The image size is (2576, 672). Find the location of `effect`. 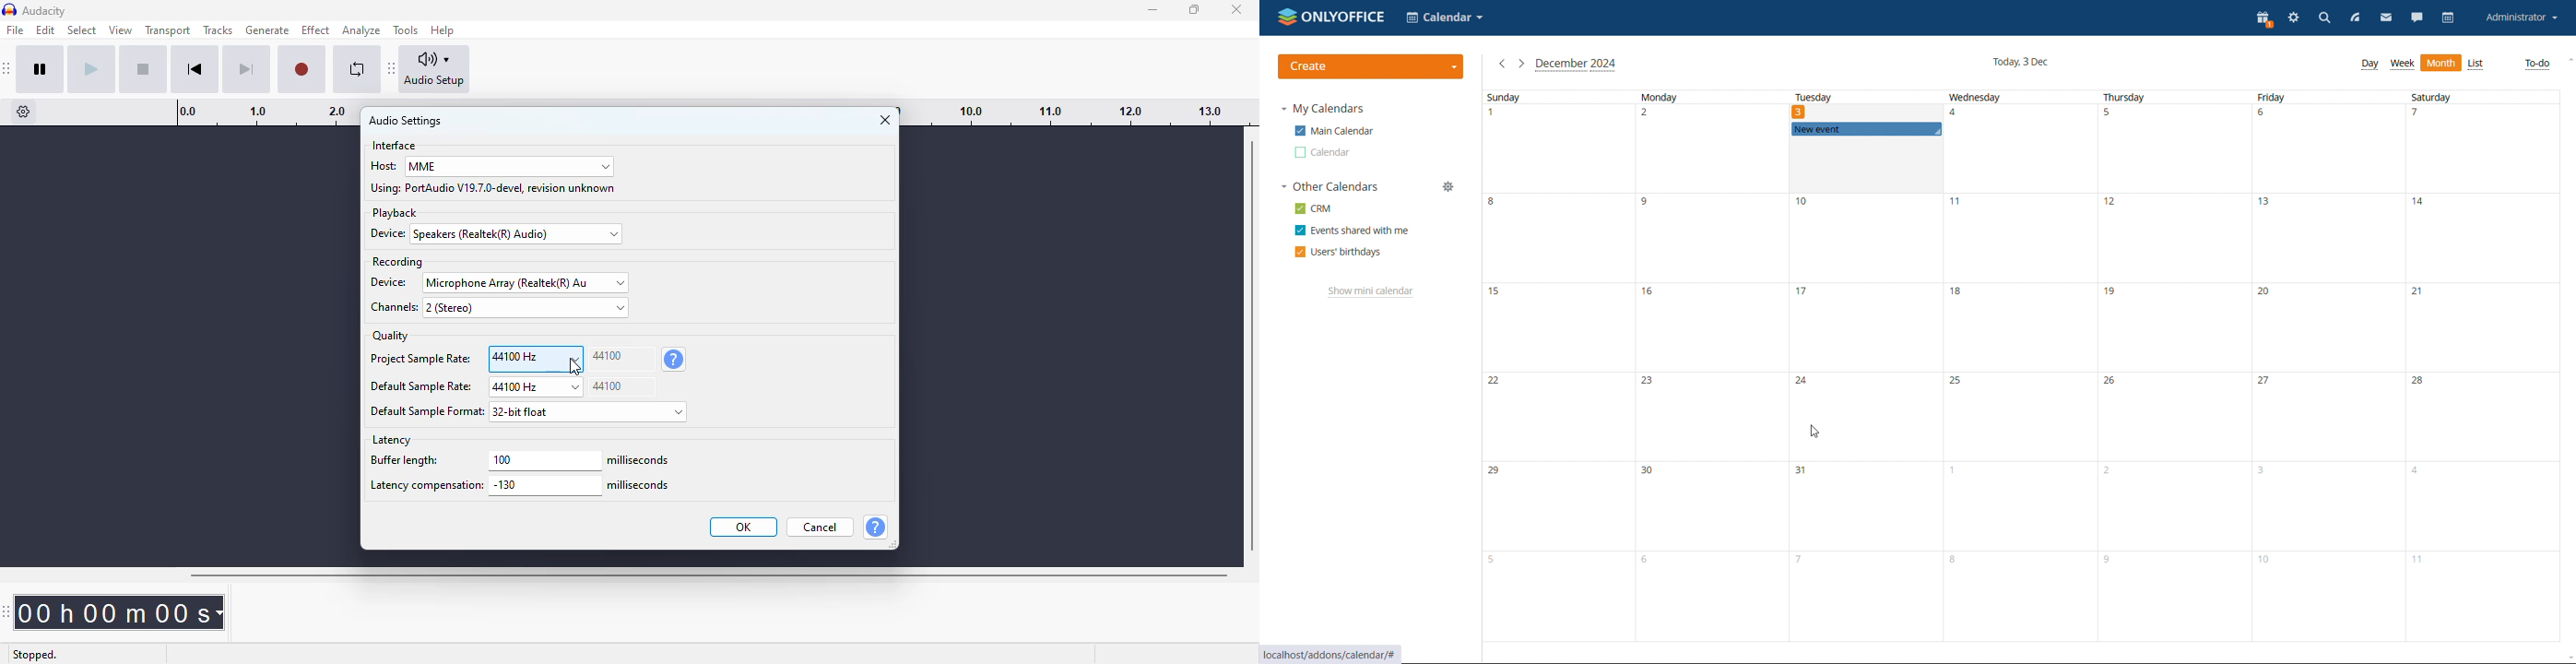

effect is located at coordinates (315, 30).